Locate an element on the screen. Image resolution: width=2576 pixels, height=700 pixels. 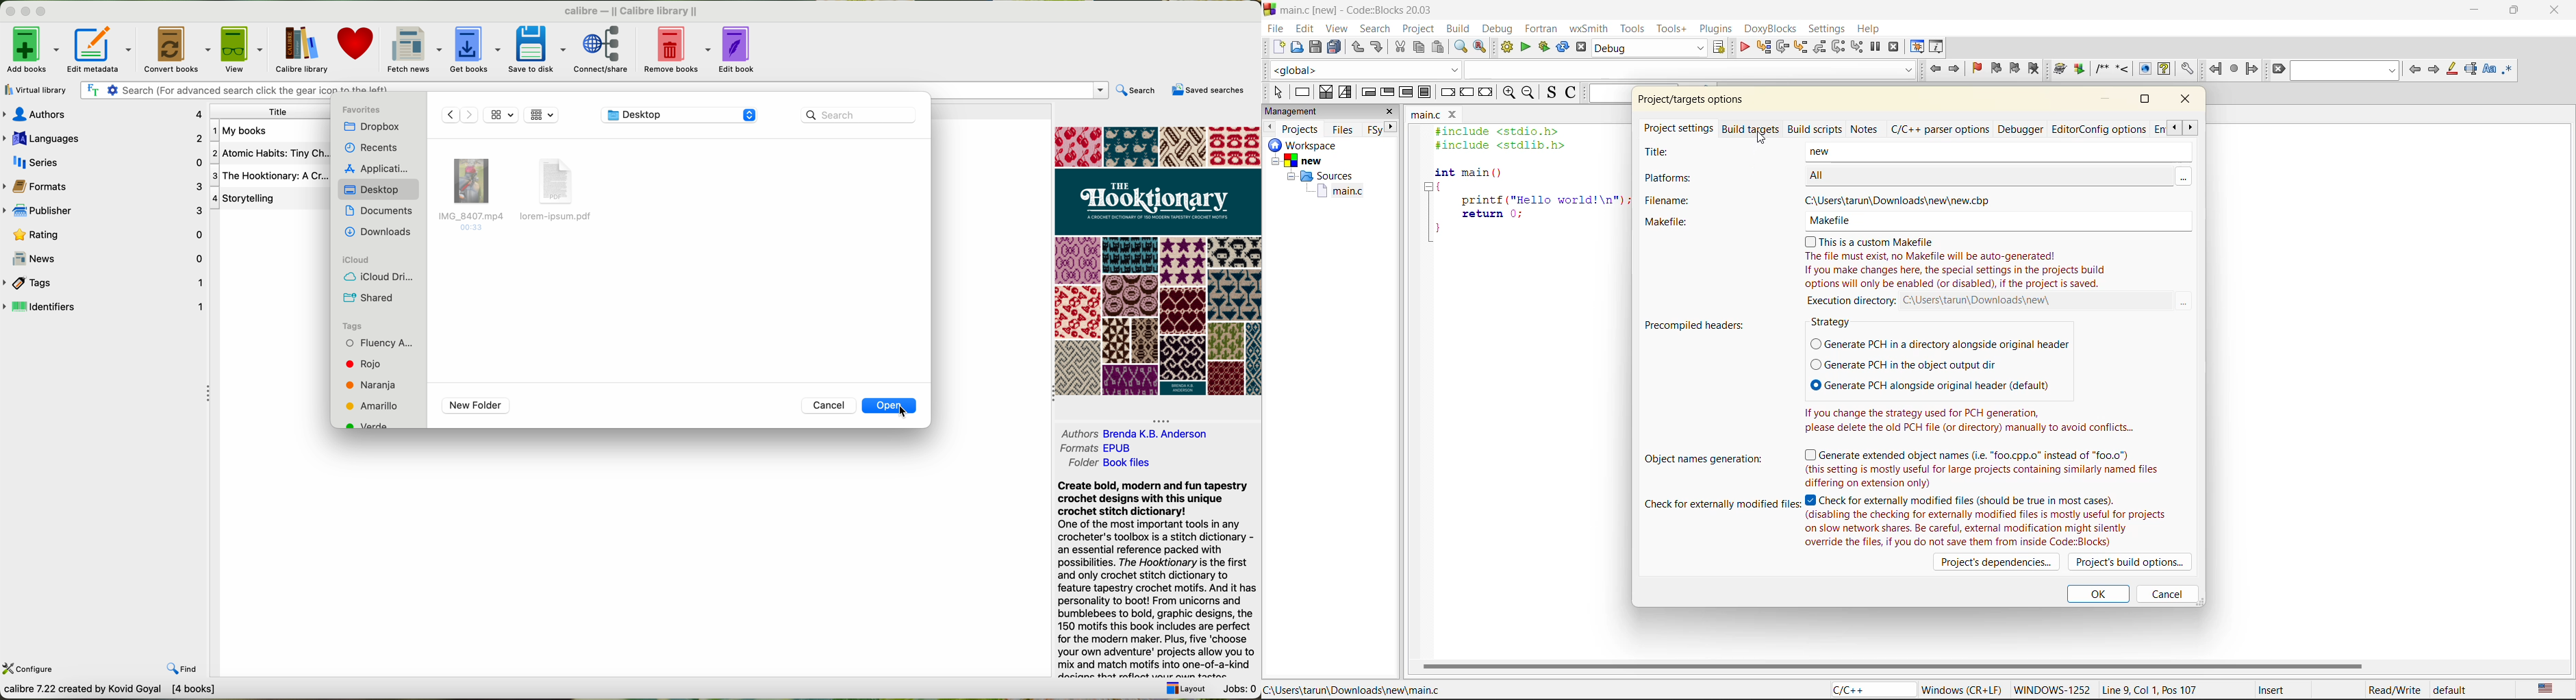
| So (this setting is mostly useful for large projects containing similarly named files
LE Le SE APR TY is located at coordinates (1982, 476).